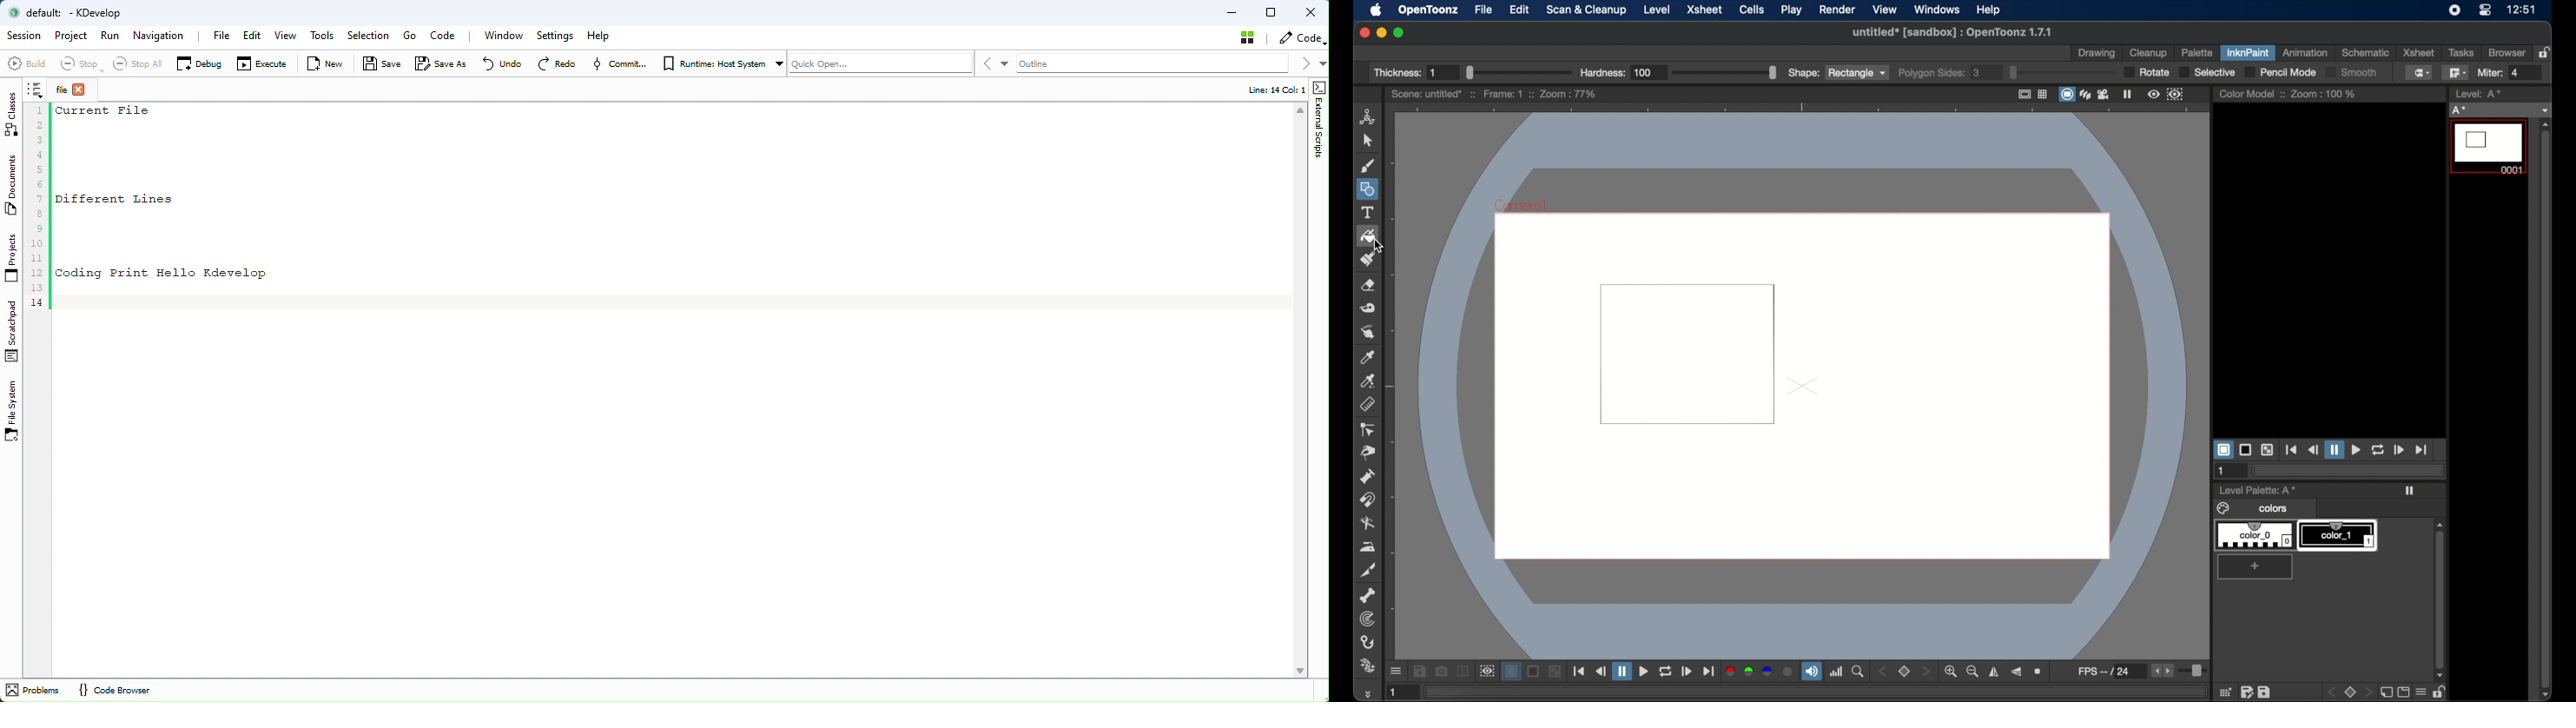  I want to click on square, so click(1708, 363).